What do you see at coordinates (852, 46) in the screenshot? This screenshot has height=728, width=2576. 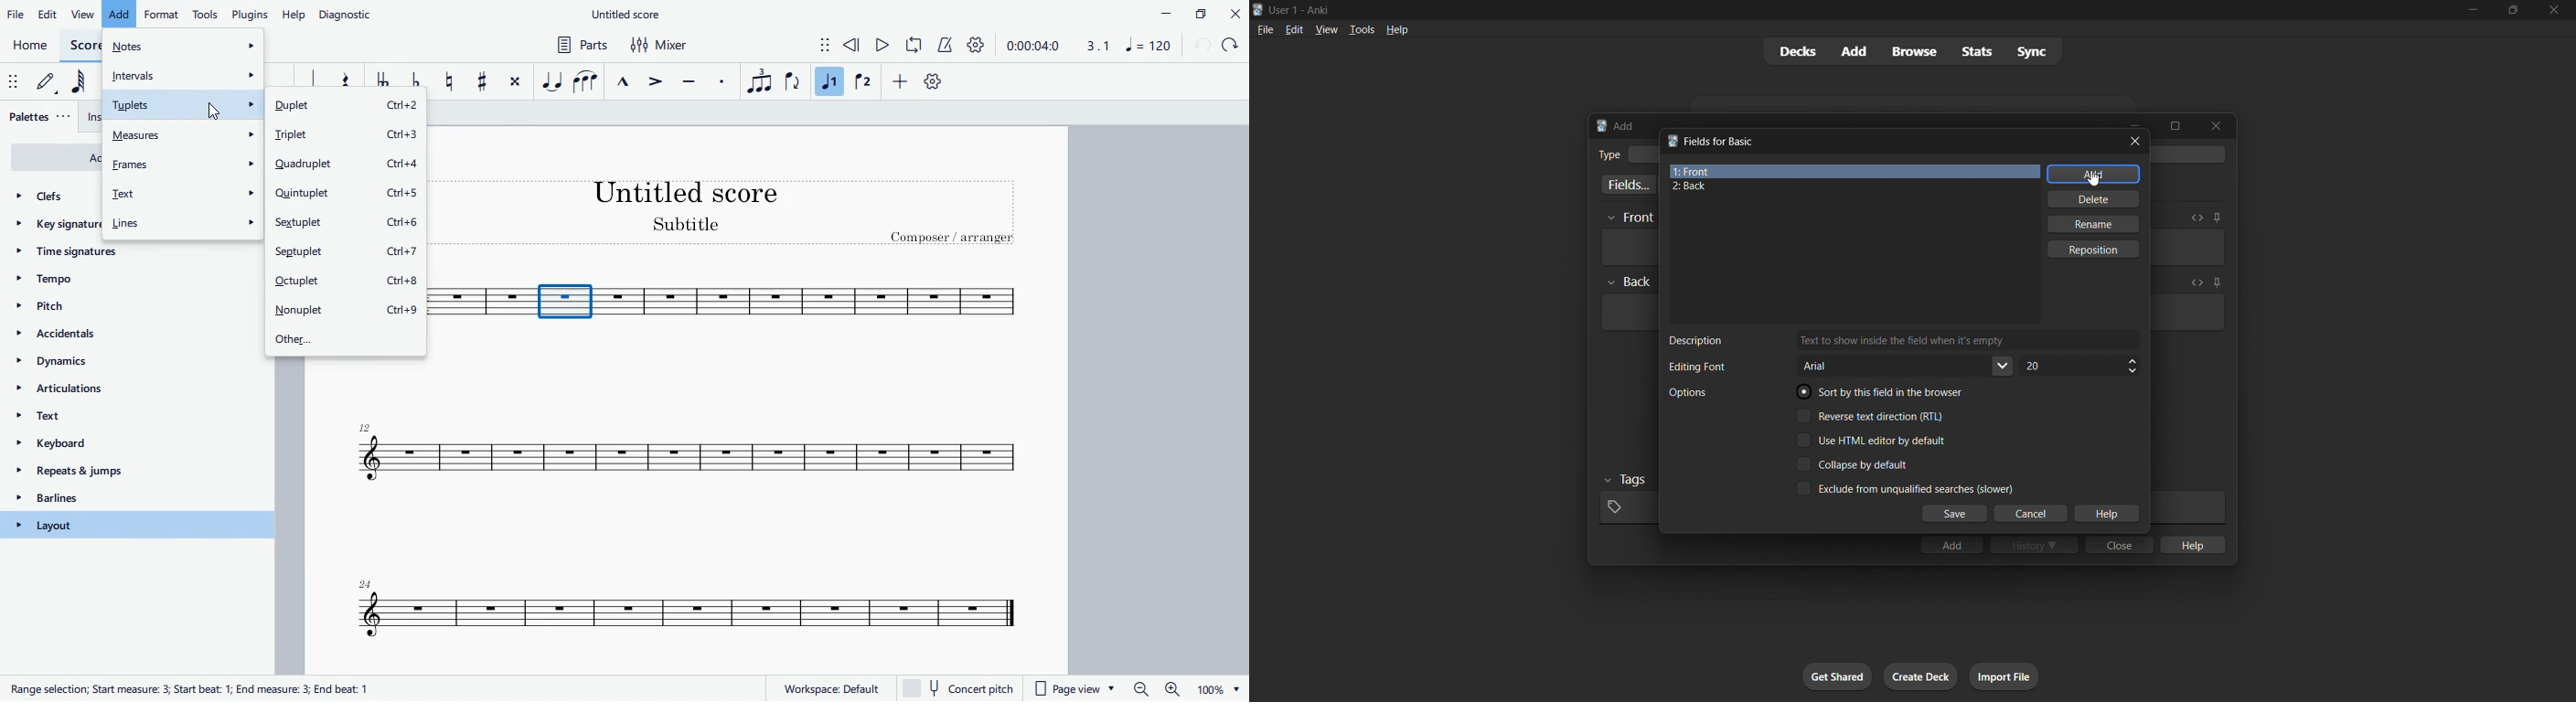 I see `rewind` at bounding box center [852, 46].